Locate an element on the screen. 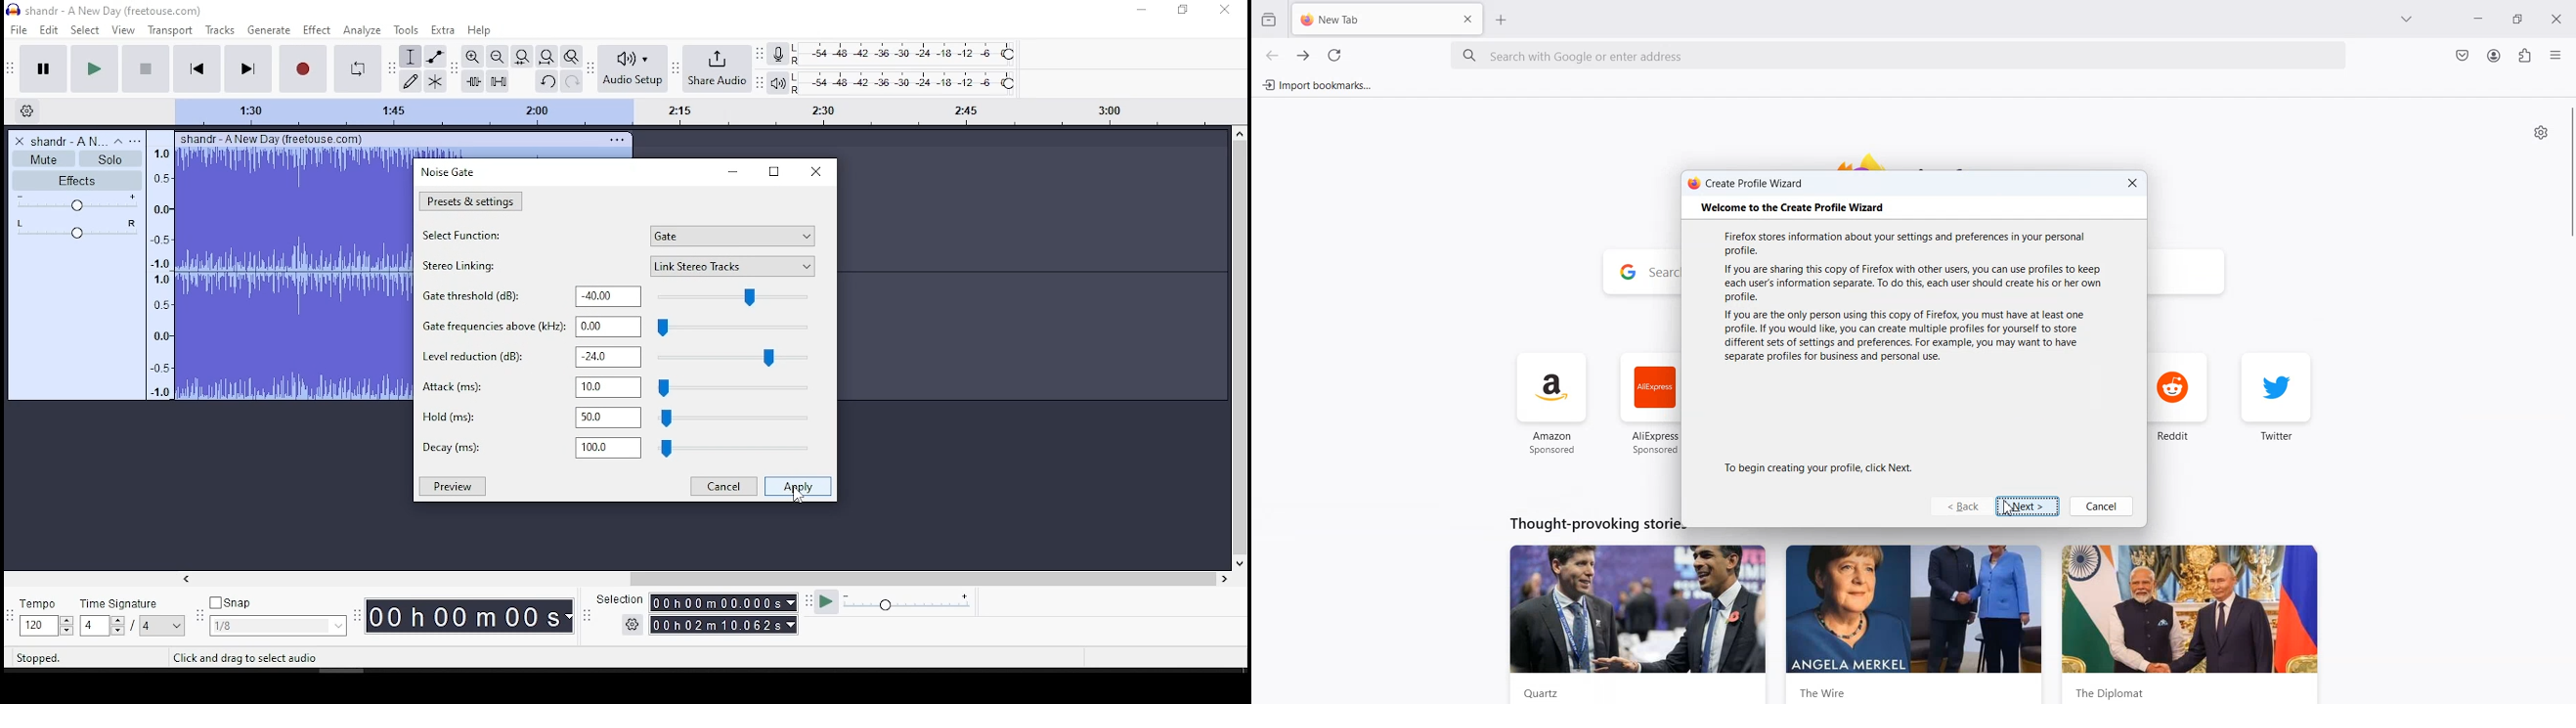 The image size is (2576, 728). transport is located at coordinates (170, 29).